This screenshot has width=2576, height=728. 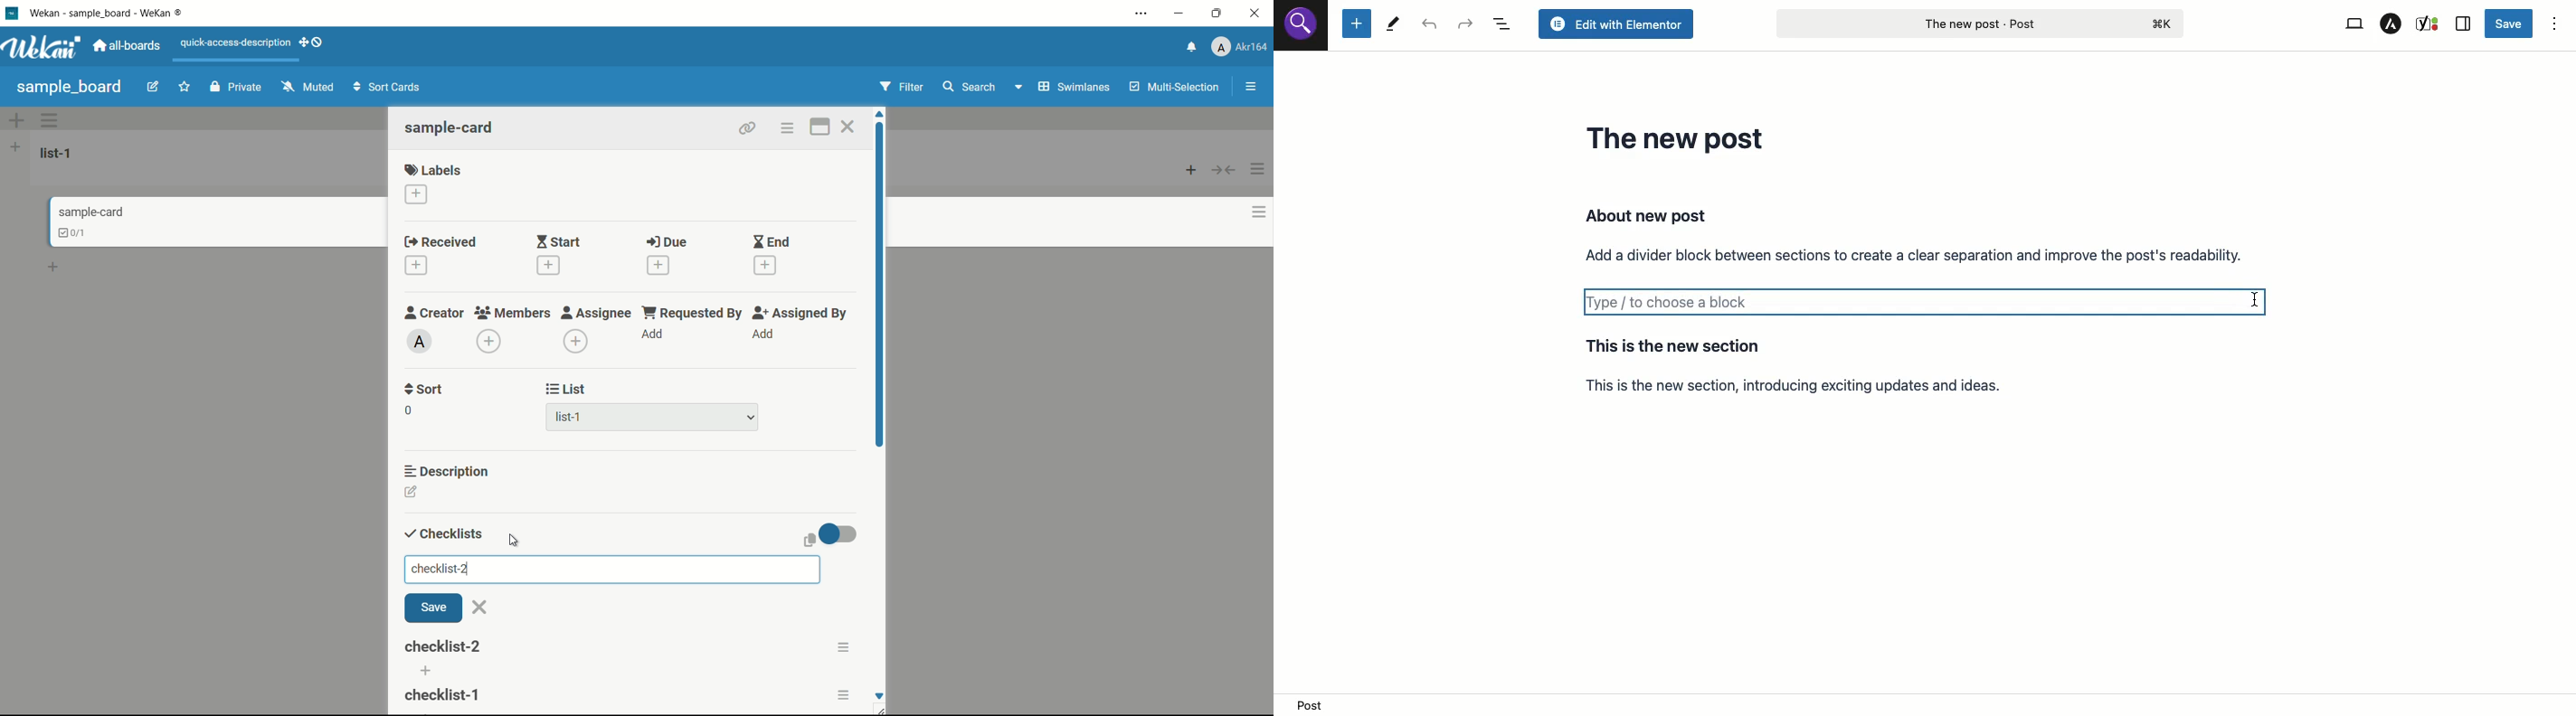 I want to click on app logo, so click(x=41, y=47).